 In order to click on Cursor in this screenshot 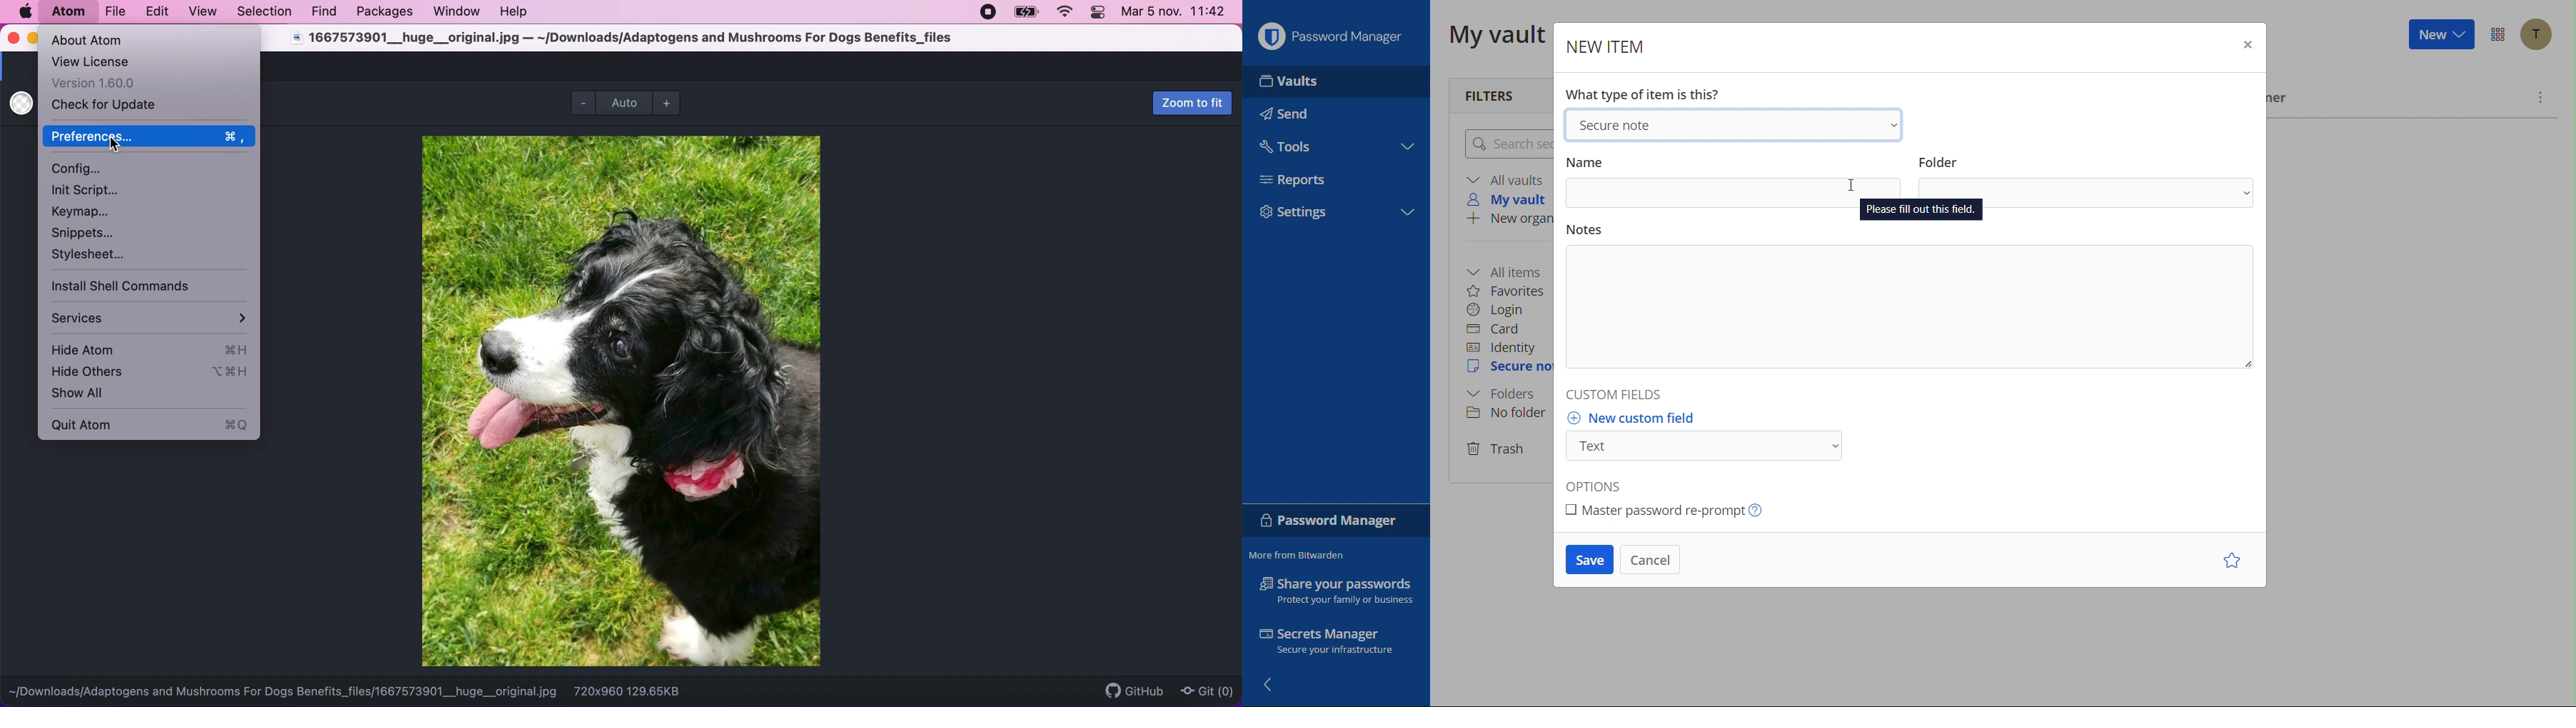, I will do `click(1856, 184)`.